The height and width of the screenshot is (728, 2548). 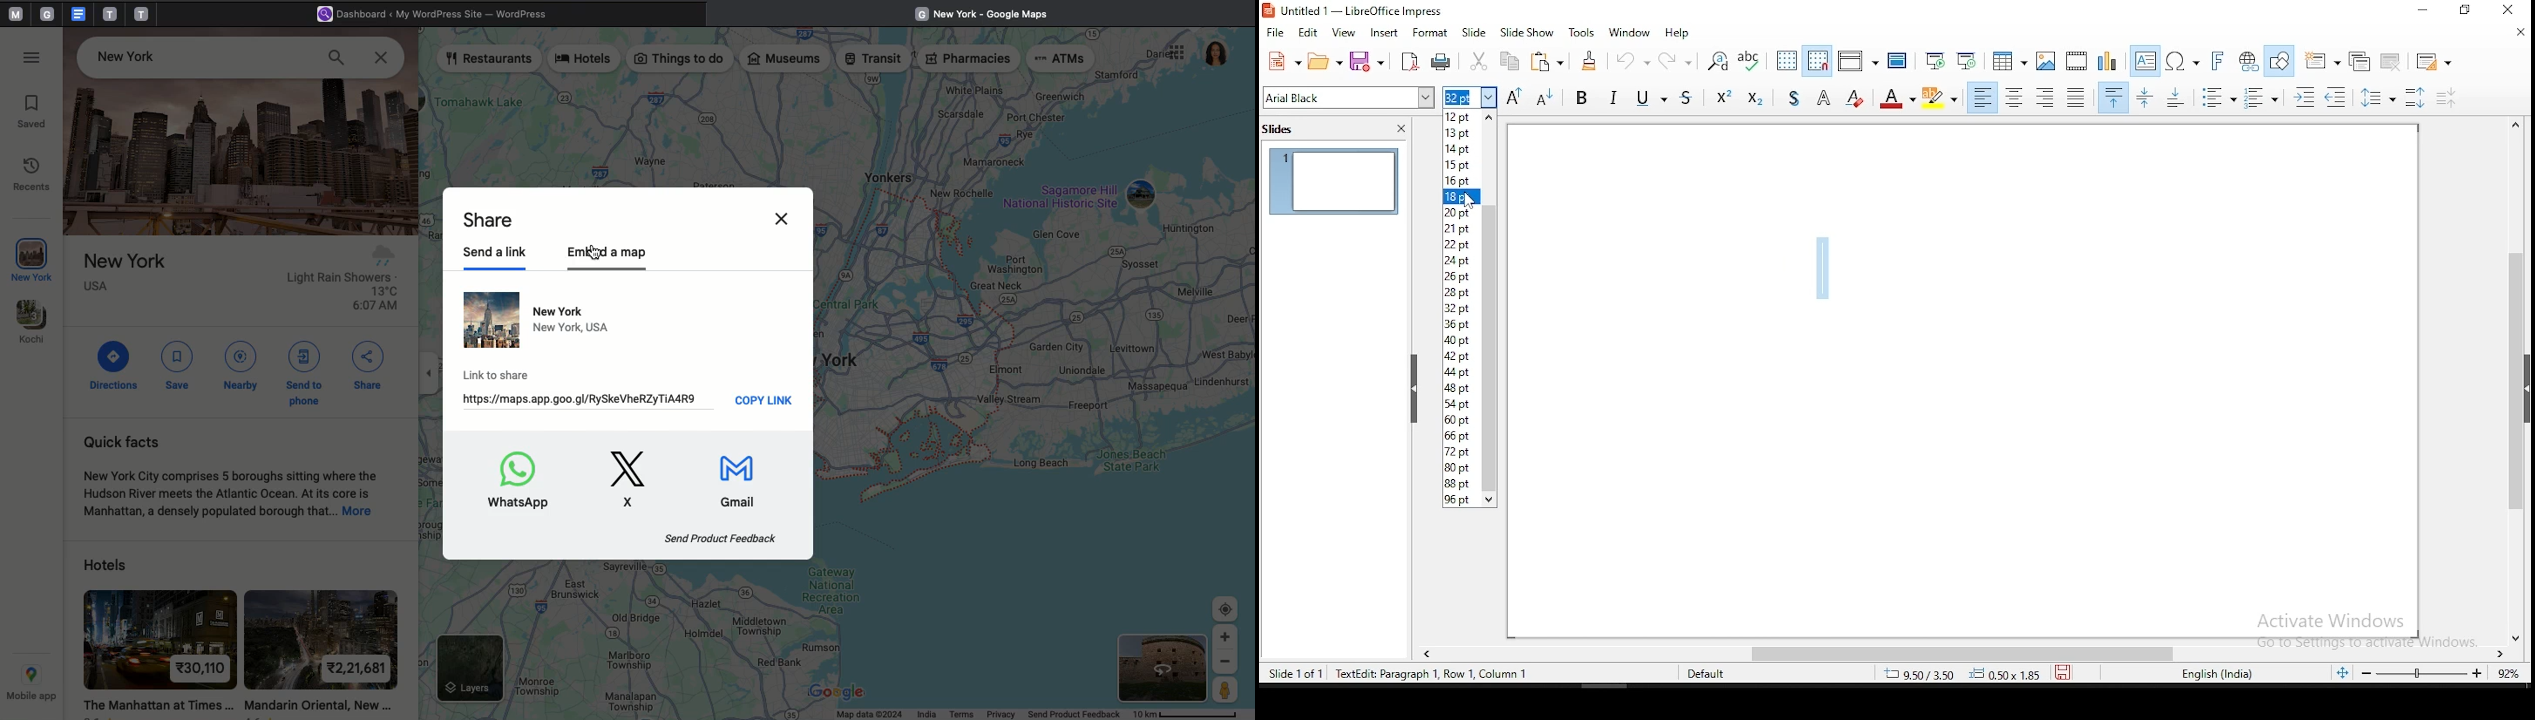 What do you see at coordinates (1462, 116) in the screenshot?
I see `12` at bounding box center [1462, 116].